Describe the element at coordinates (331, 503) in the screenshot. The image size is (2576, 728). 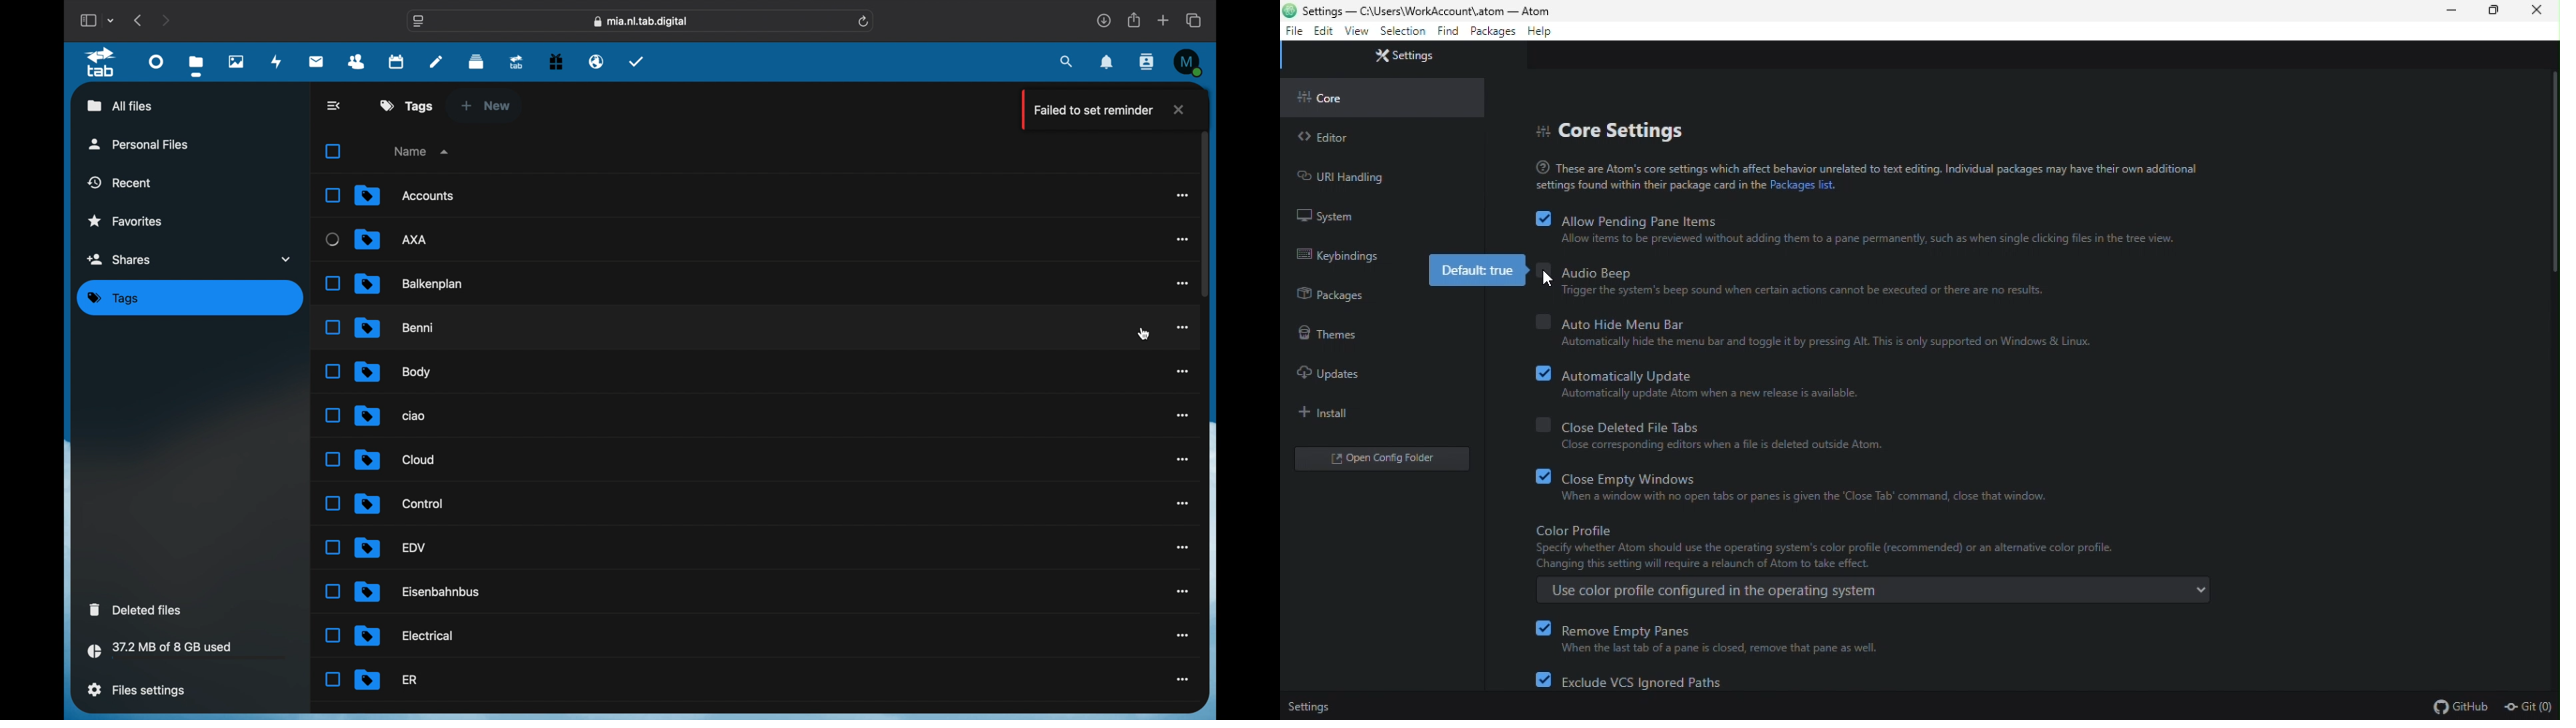
I see `Unselected Checkbox` at that location.